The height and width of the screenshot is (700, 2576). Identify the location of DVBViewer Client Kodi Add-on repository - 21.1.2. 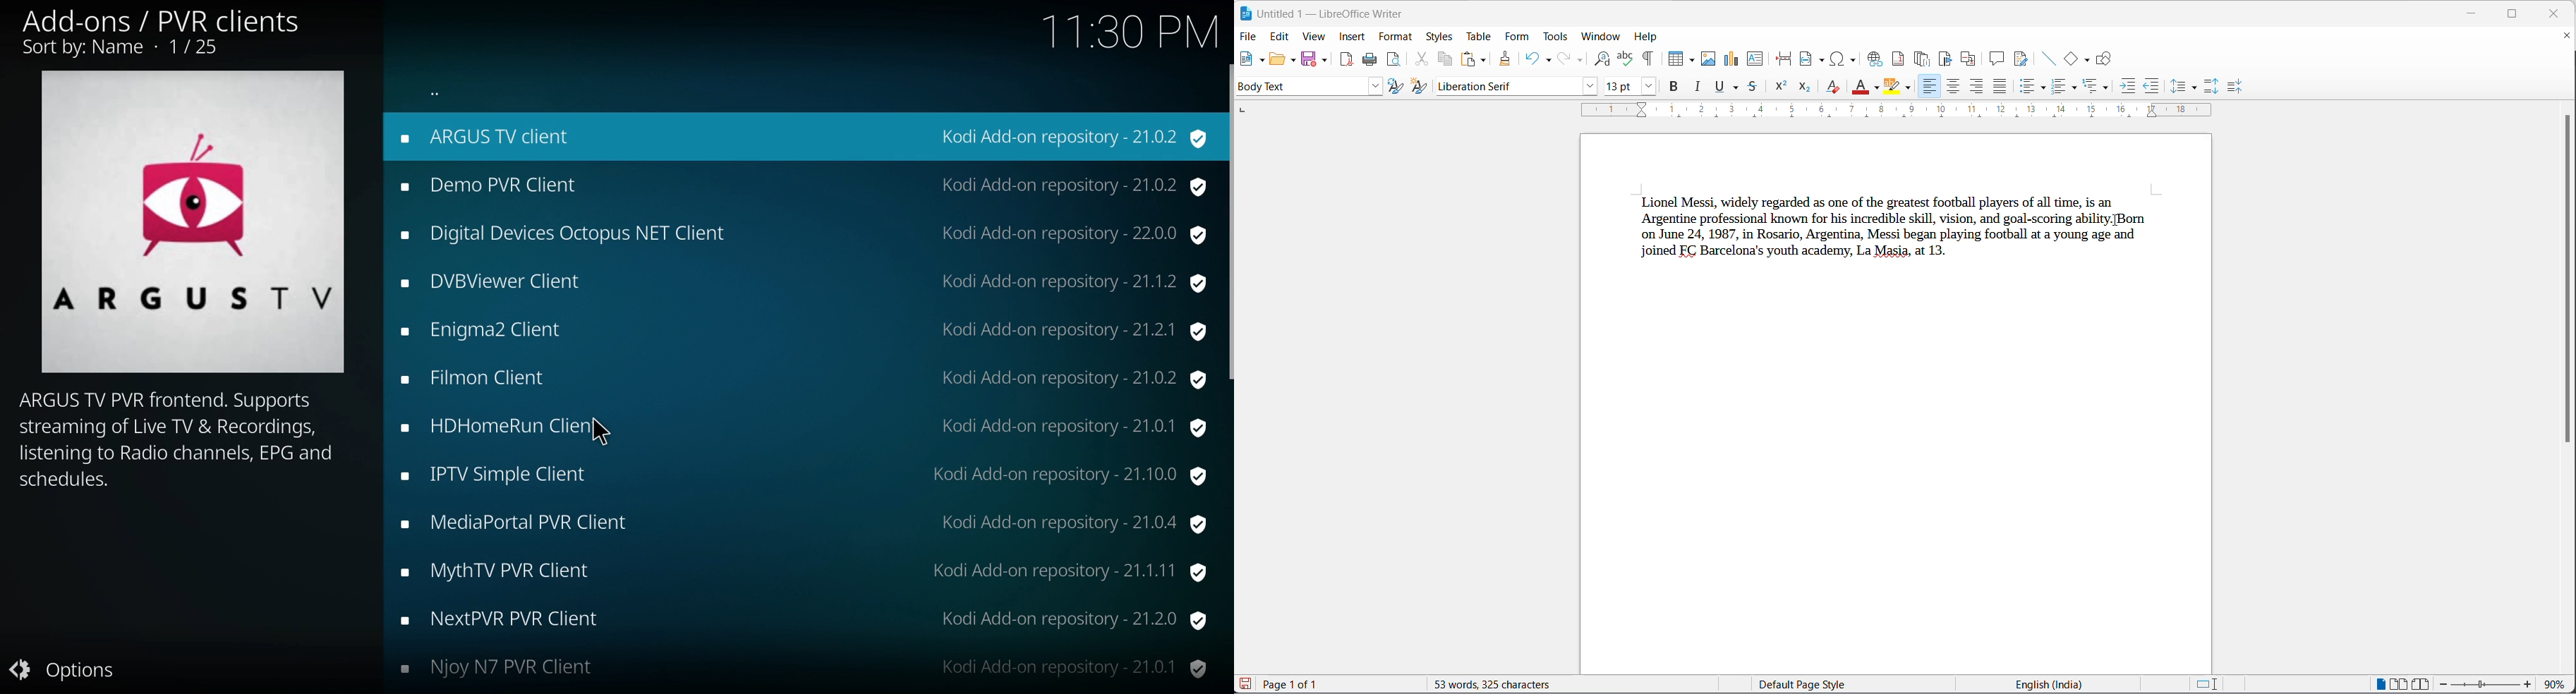
(802, 283).